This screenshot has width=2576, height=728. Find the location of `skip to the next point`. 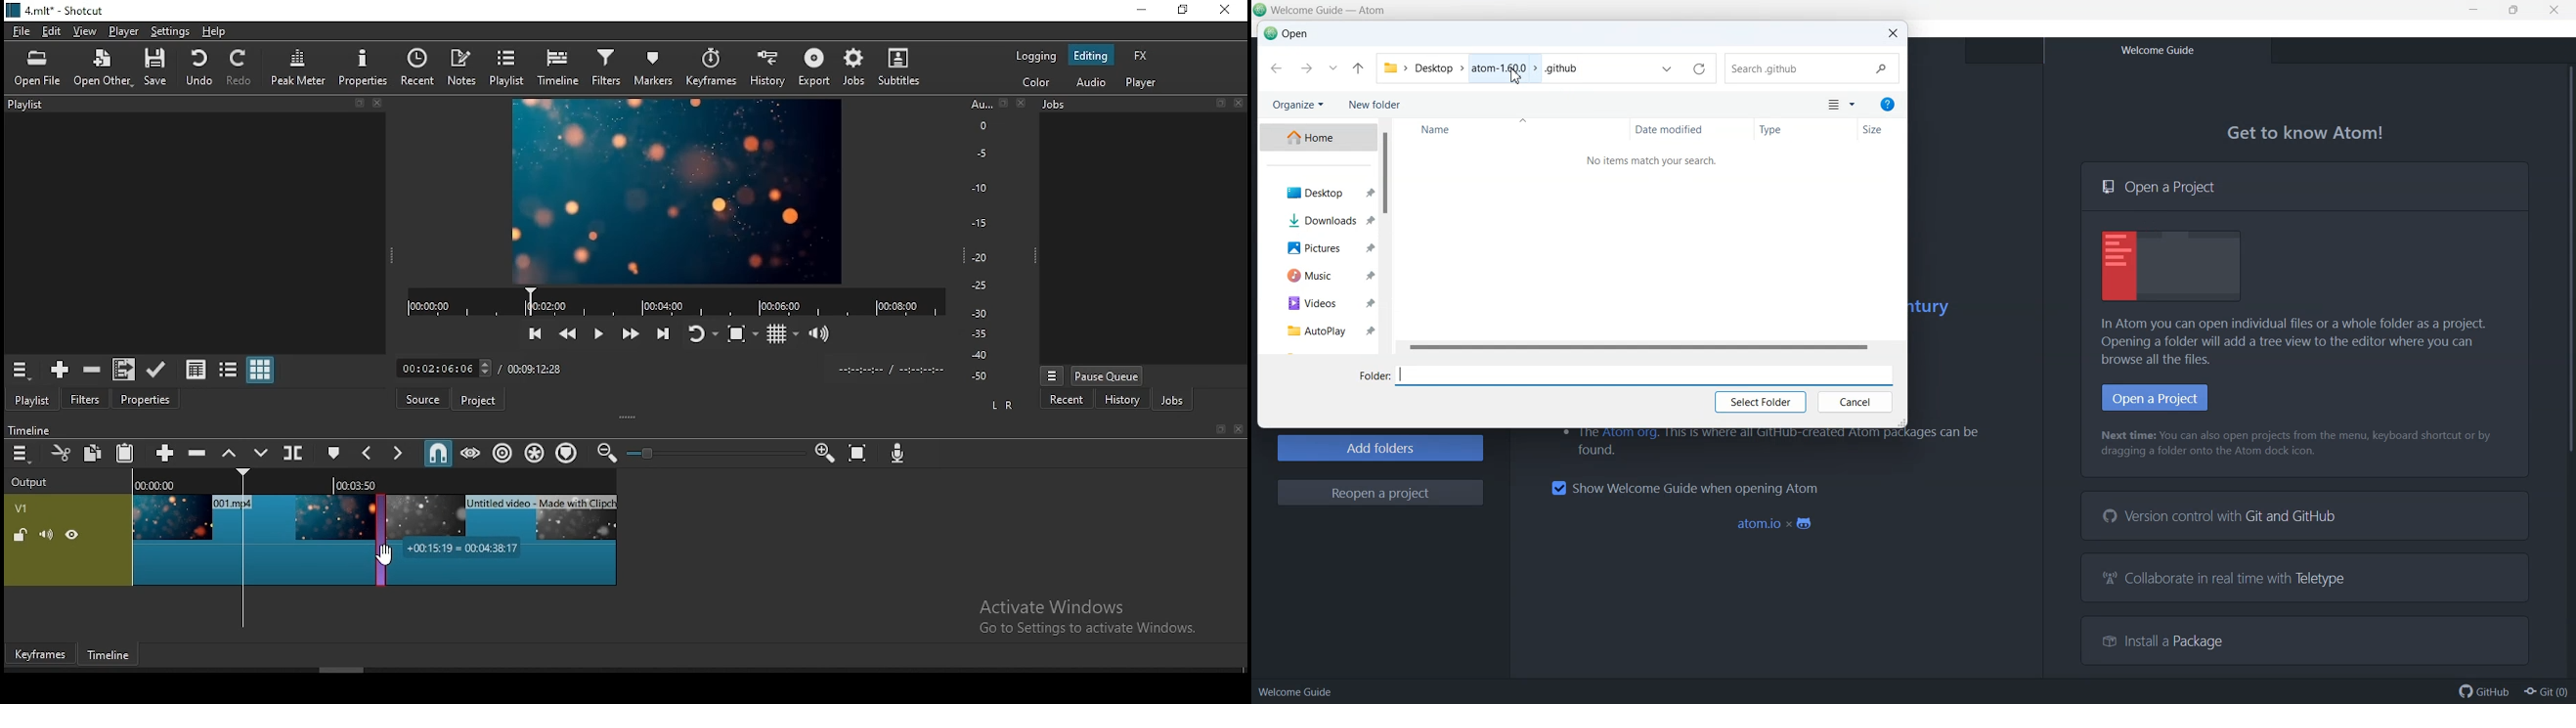

skip to the next point is located at coordinates (664, 334).